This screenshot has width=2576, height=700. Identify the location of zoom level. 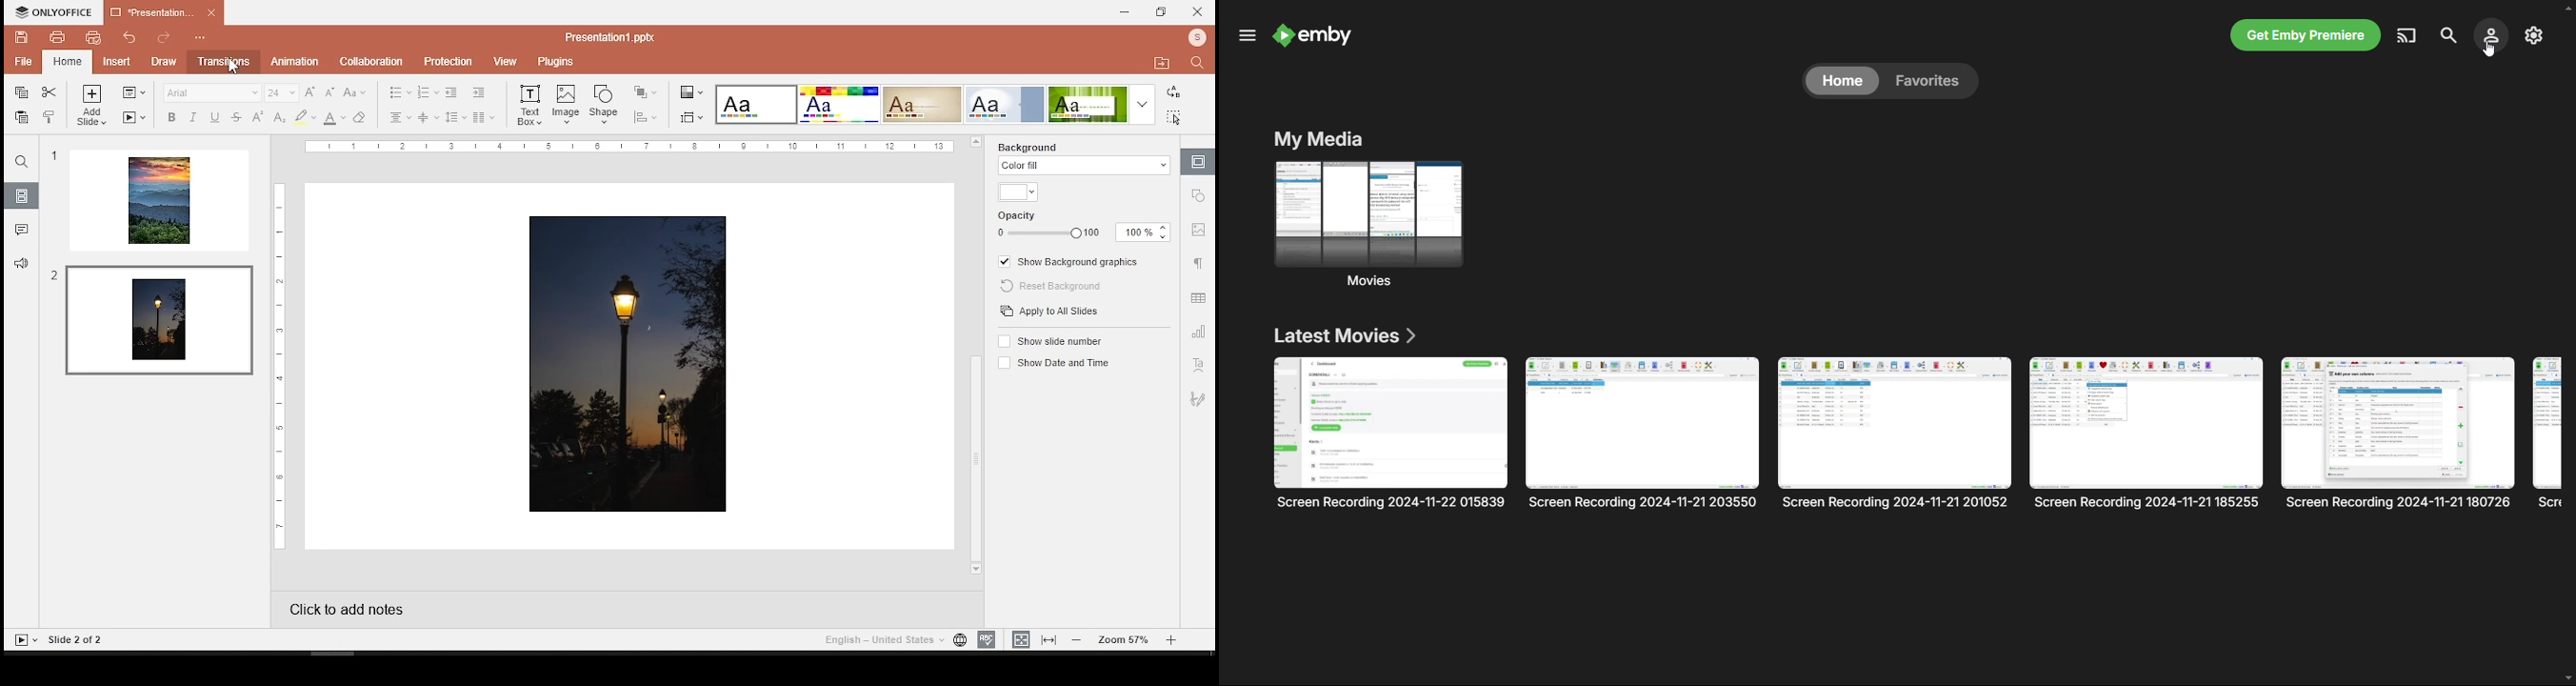
(1124, 639).